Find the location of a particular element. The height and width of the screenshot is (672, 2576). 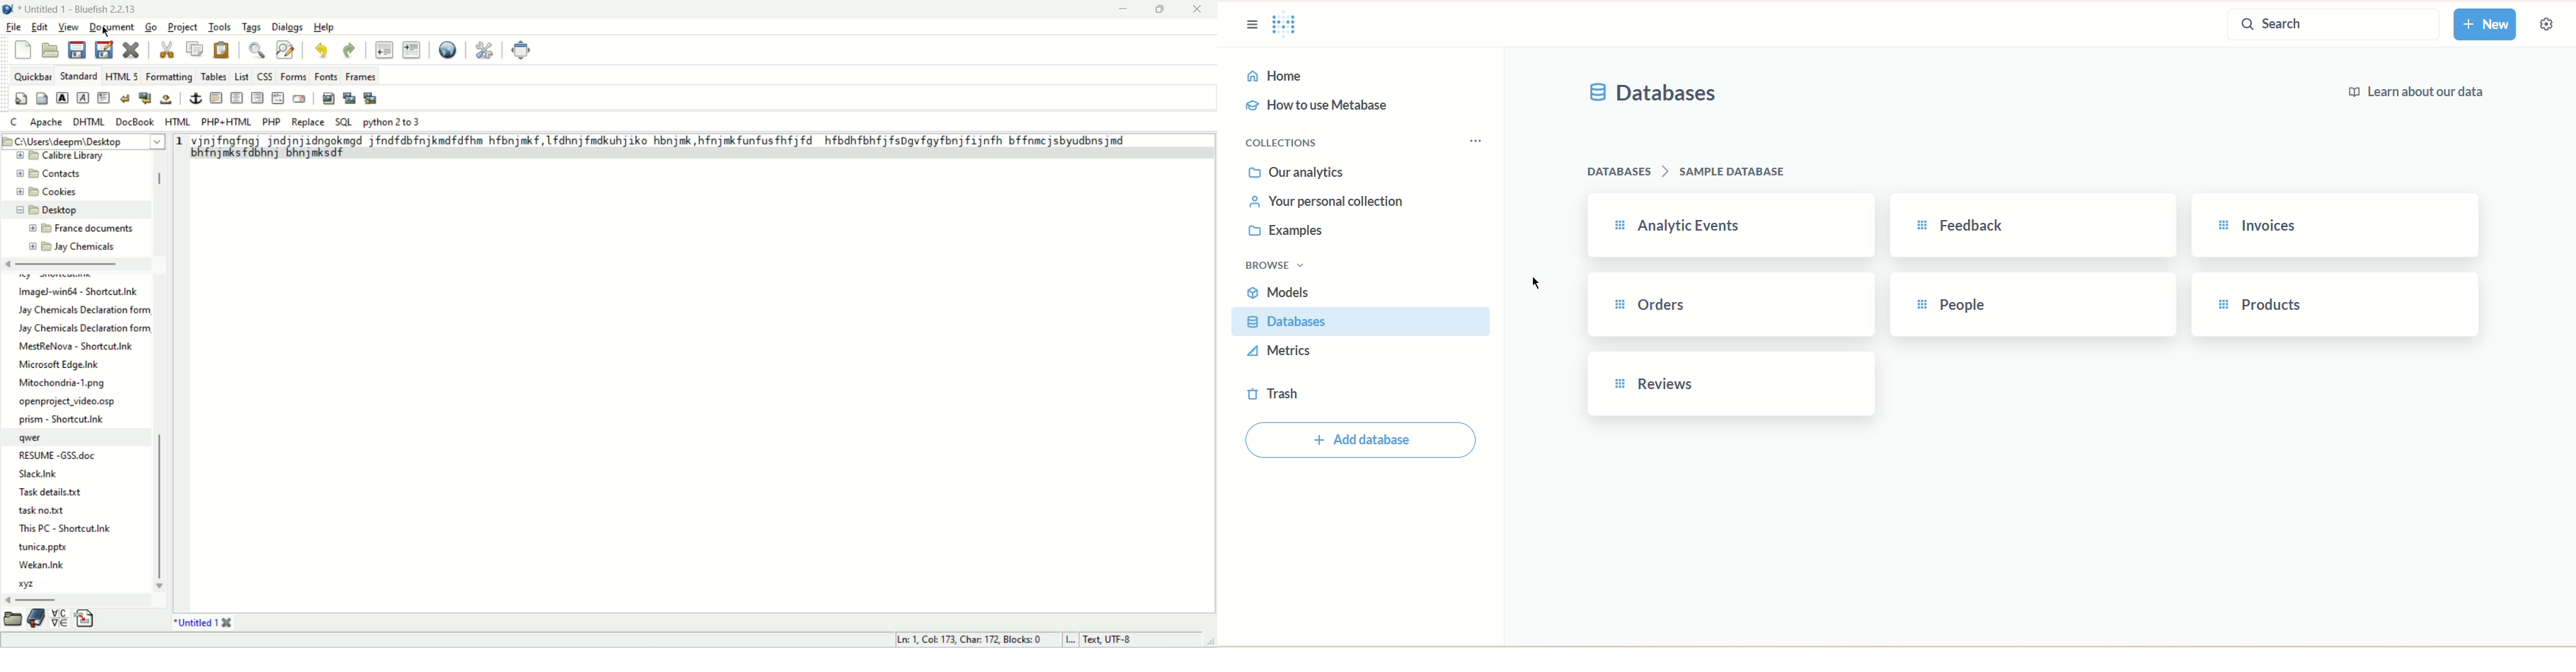

Microsoft Edge.Ink is located at coordinates (60, 364).